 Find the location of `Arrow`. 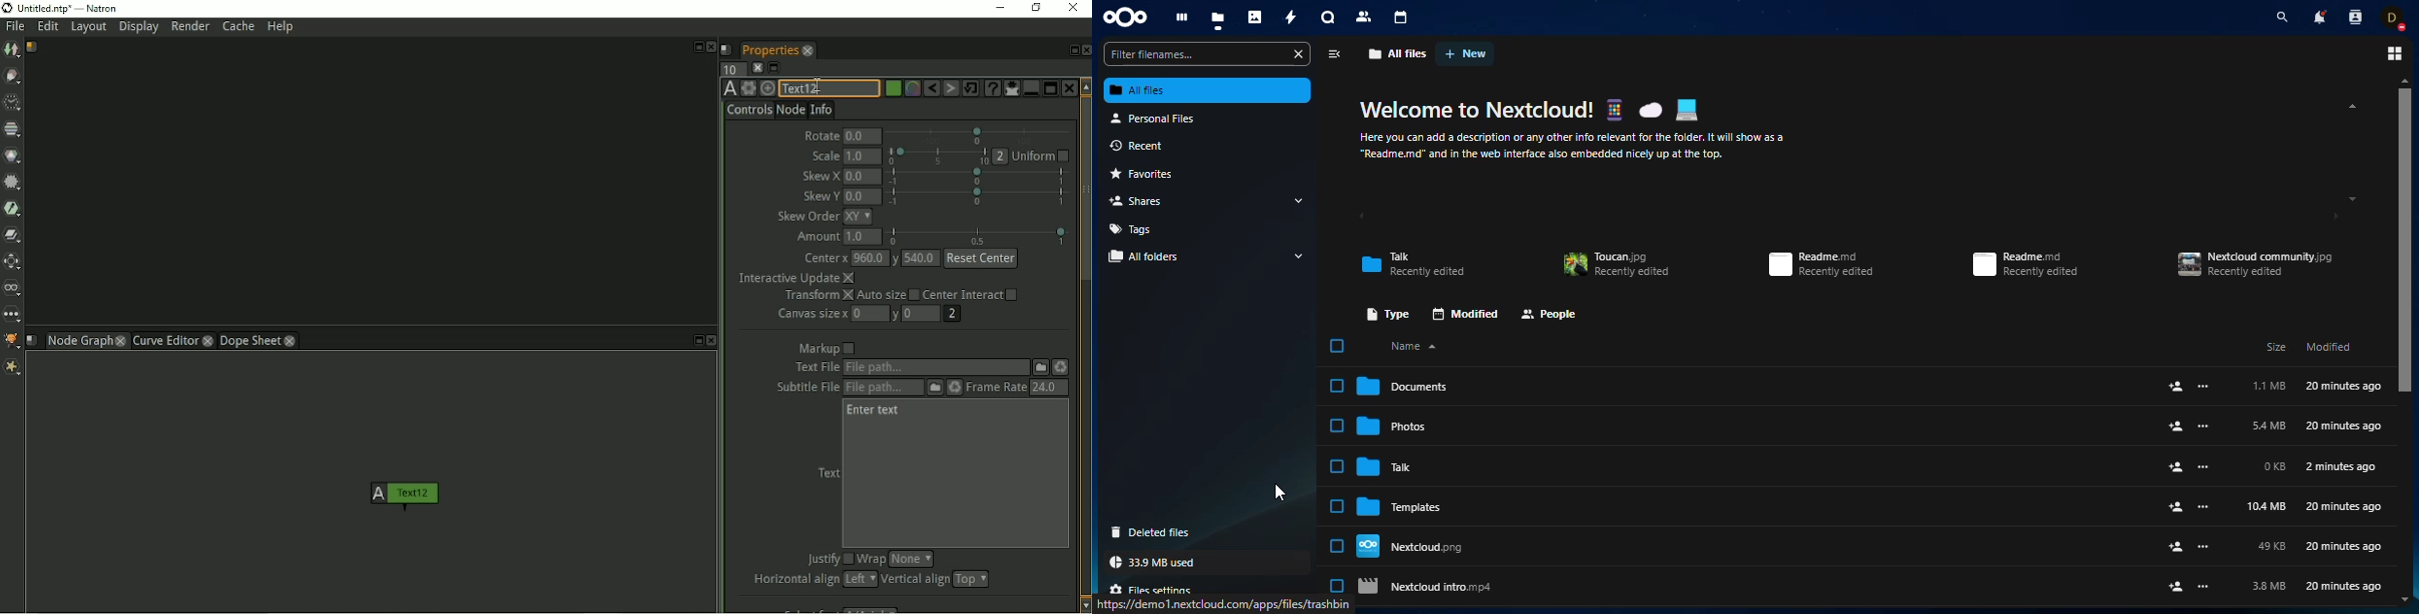

Arrow is located at coordinates (1293, 256).